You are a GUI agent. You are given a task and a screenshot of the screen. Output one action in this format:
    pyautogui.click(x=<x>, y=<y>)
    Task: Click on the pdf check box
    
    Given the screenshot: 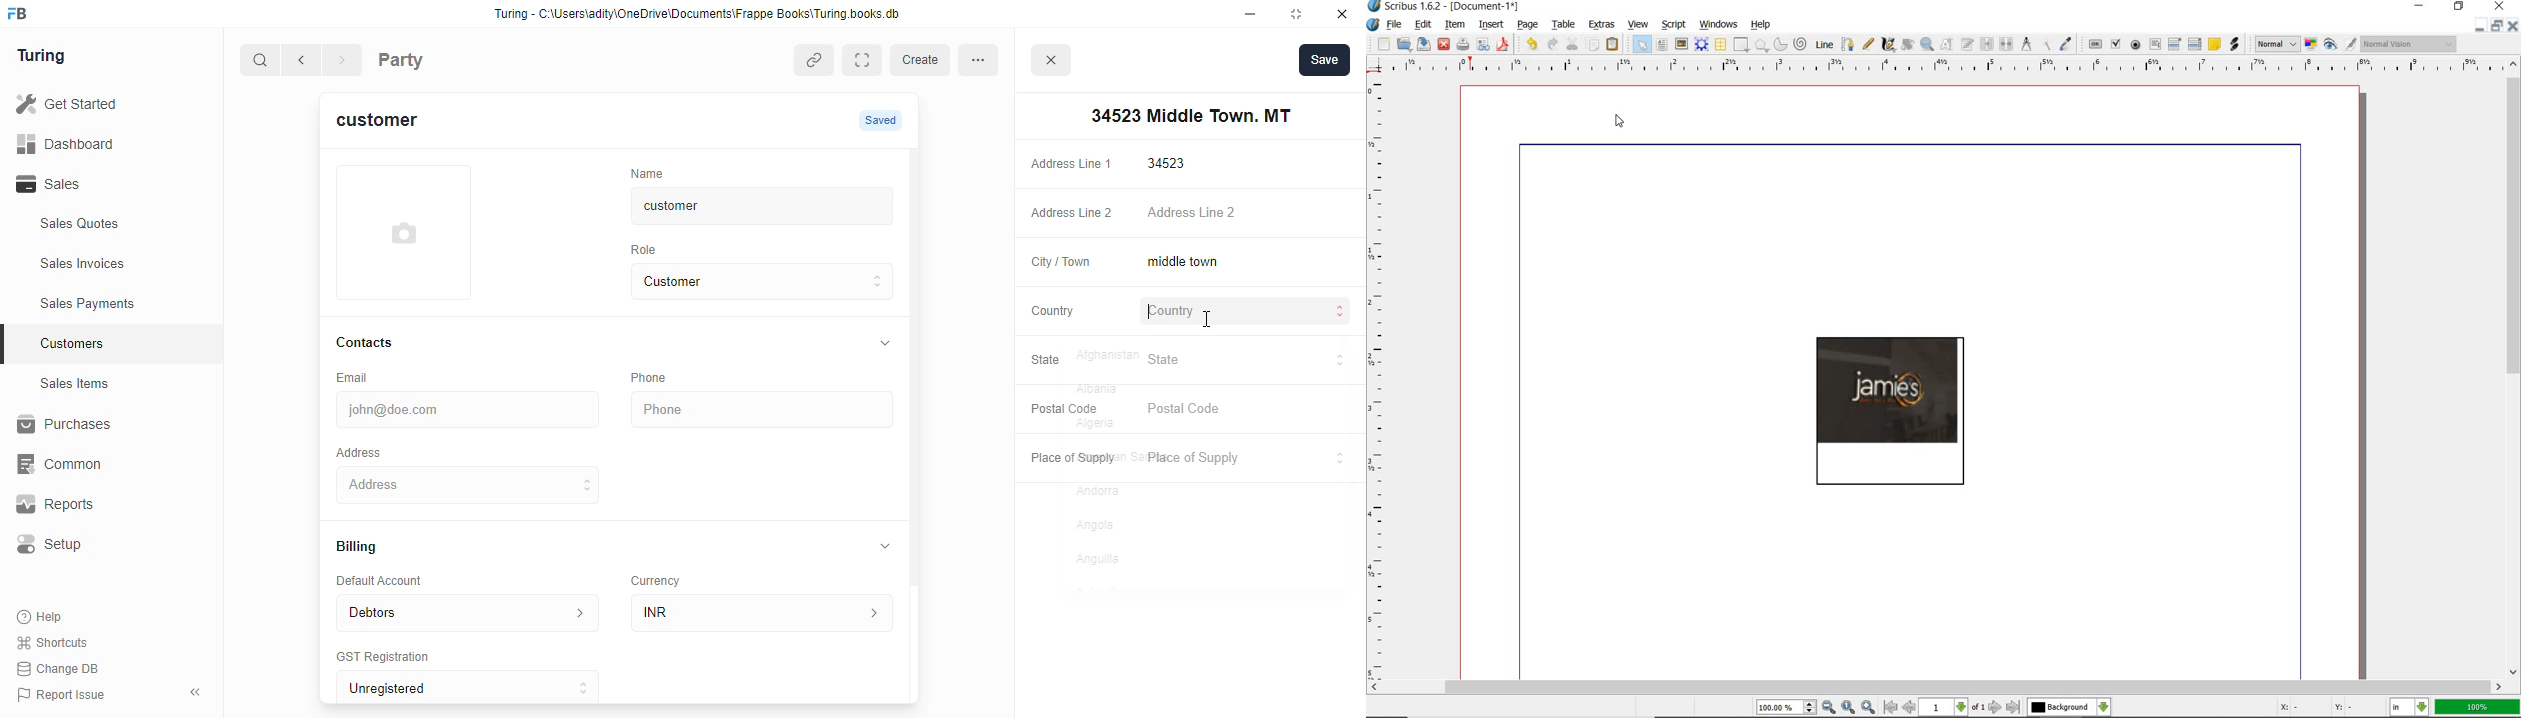 What is the action you would take?
    pyautogui.click(x=2116, y=45)
    